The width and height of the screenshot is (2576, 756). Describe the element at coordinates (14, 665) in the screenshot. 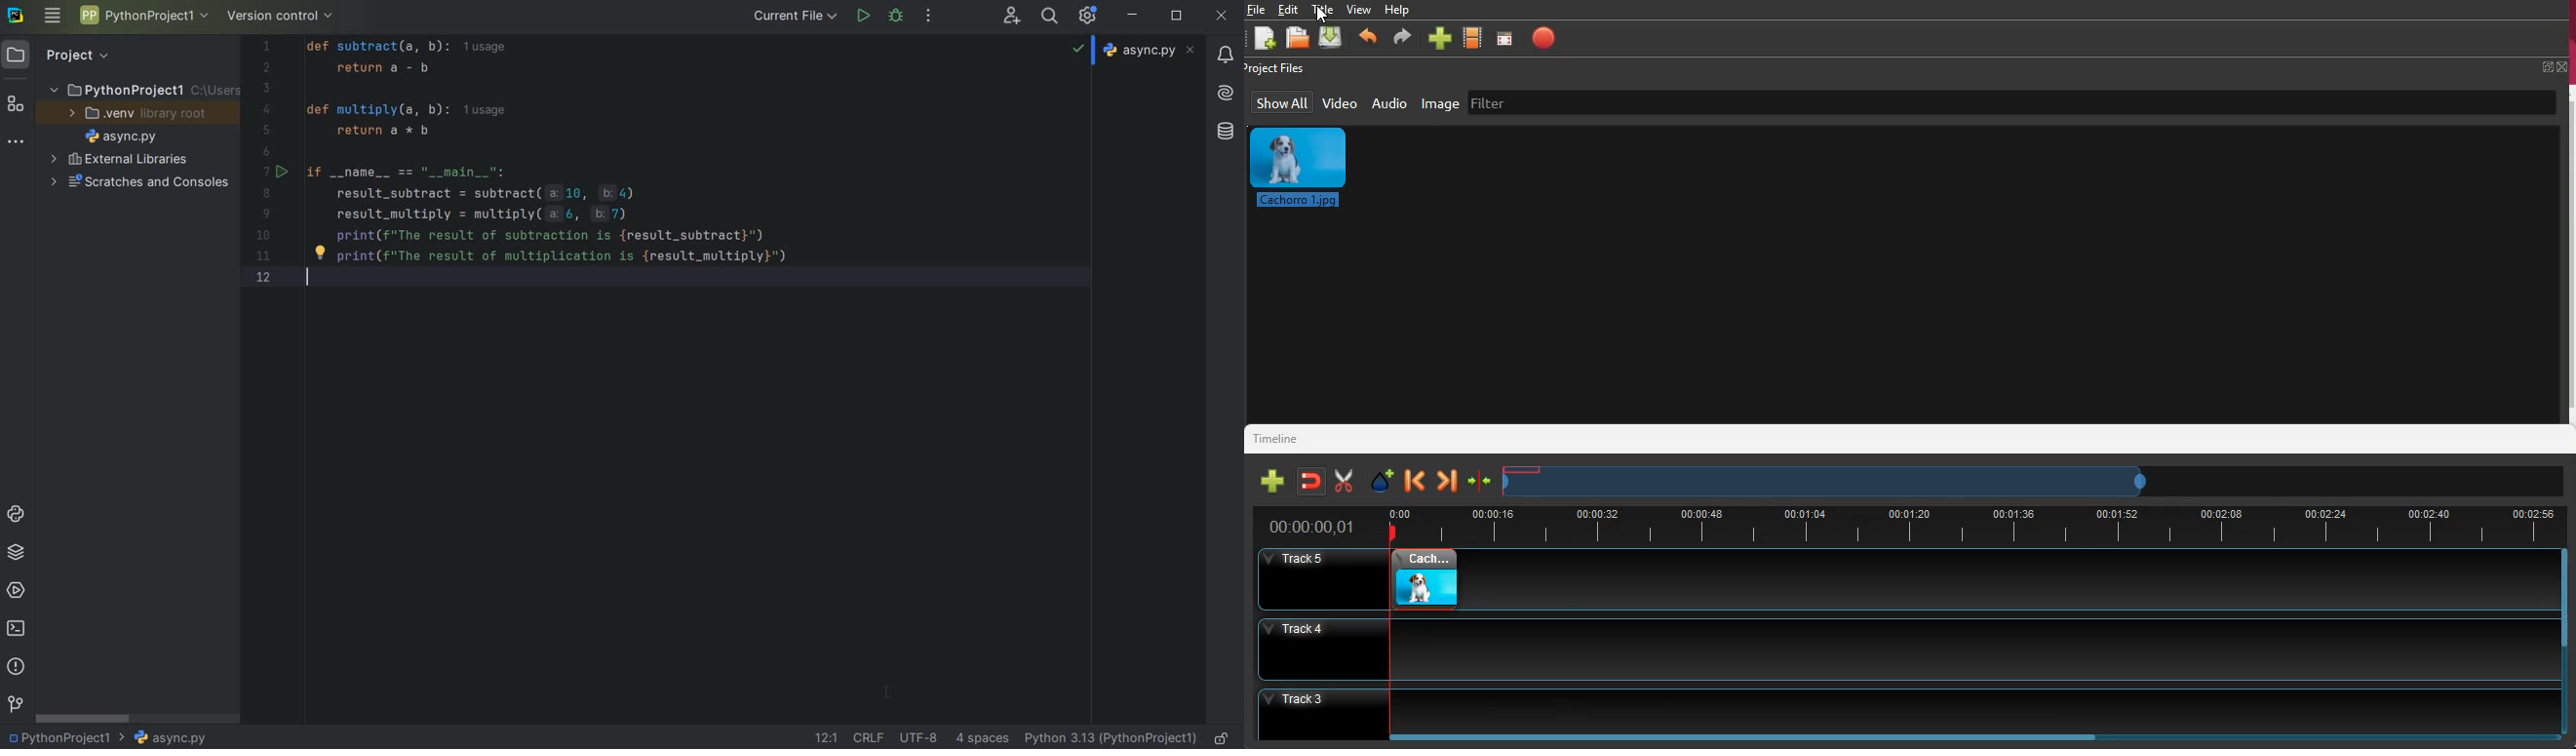

I see `problems` at that location.